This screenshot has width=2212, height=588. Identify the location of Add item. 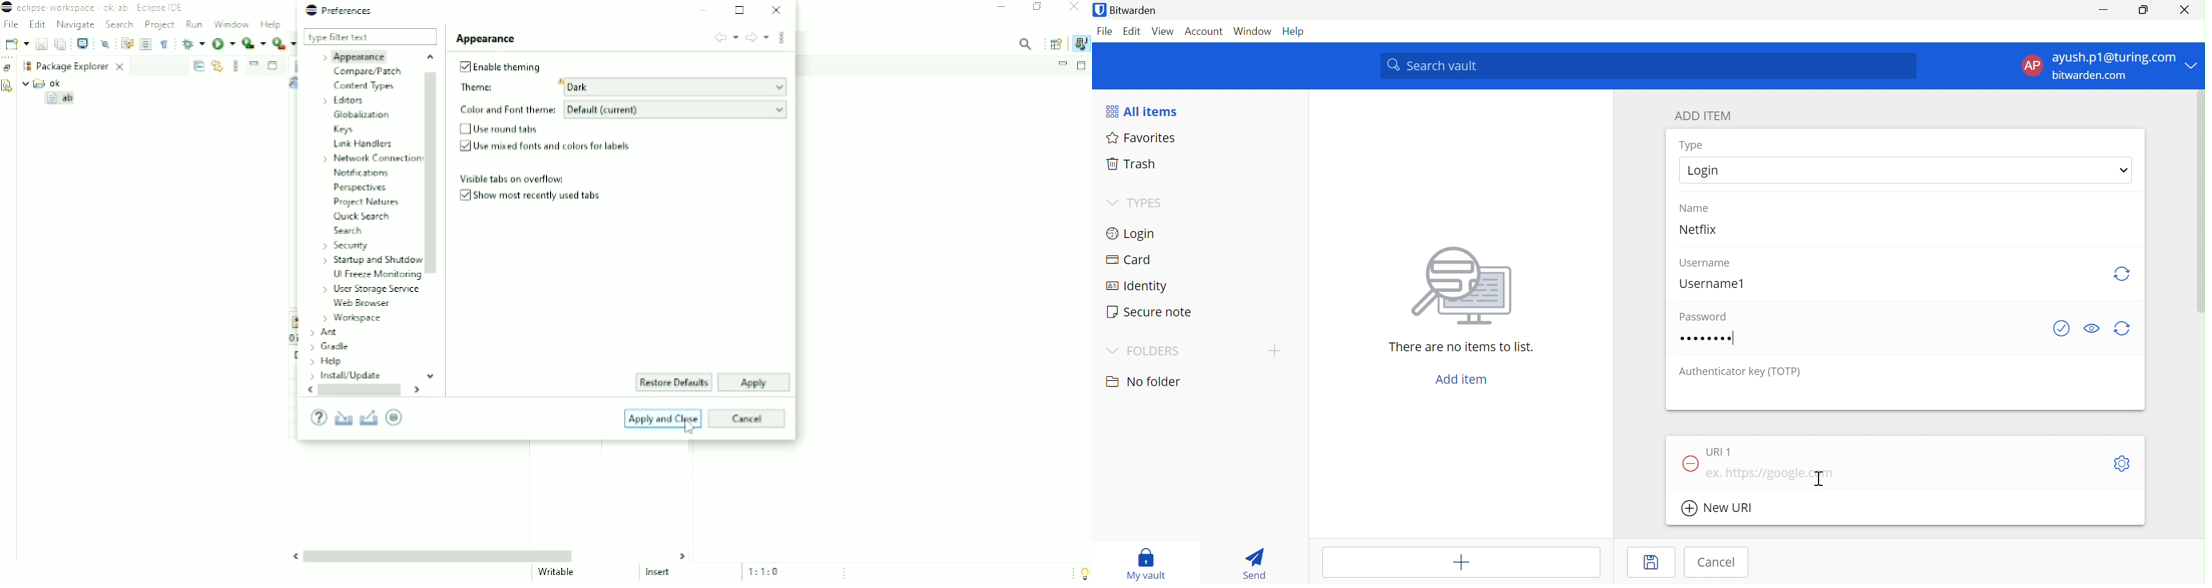
(1462, 562).